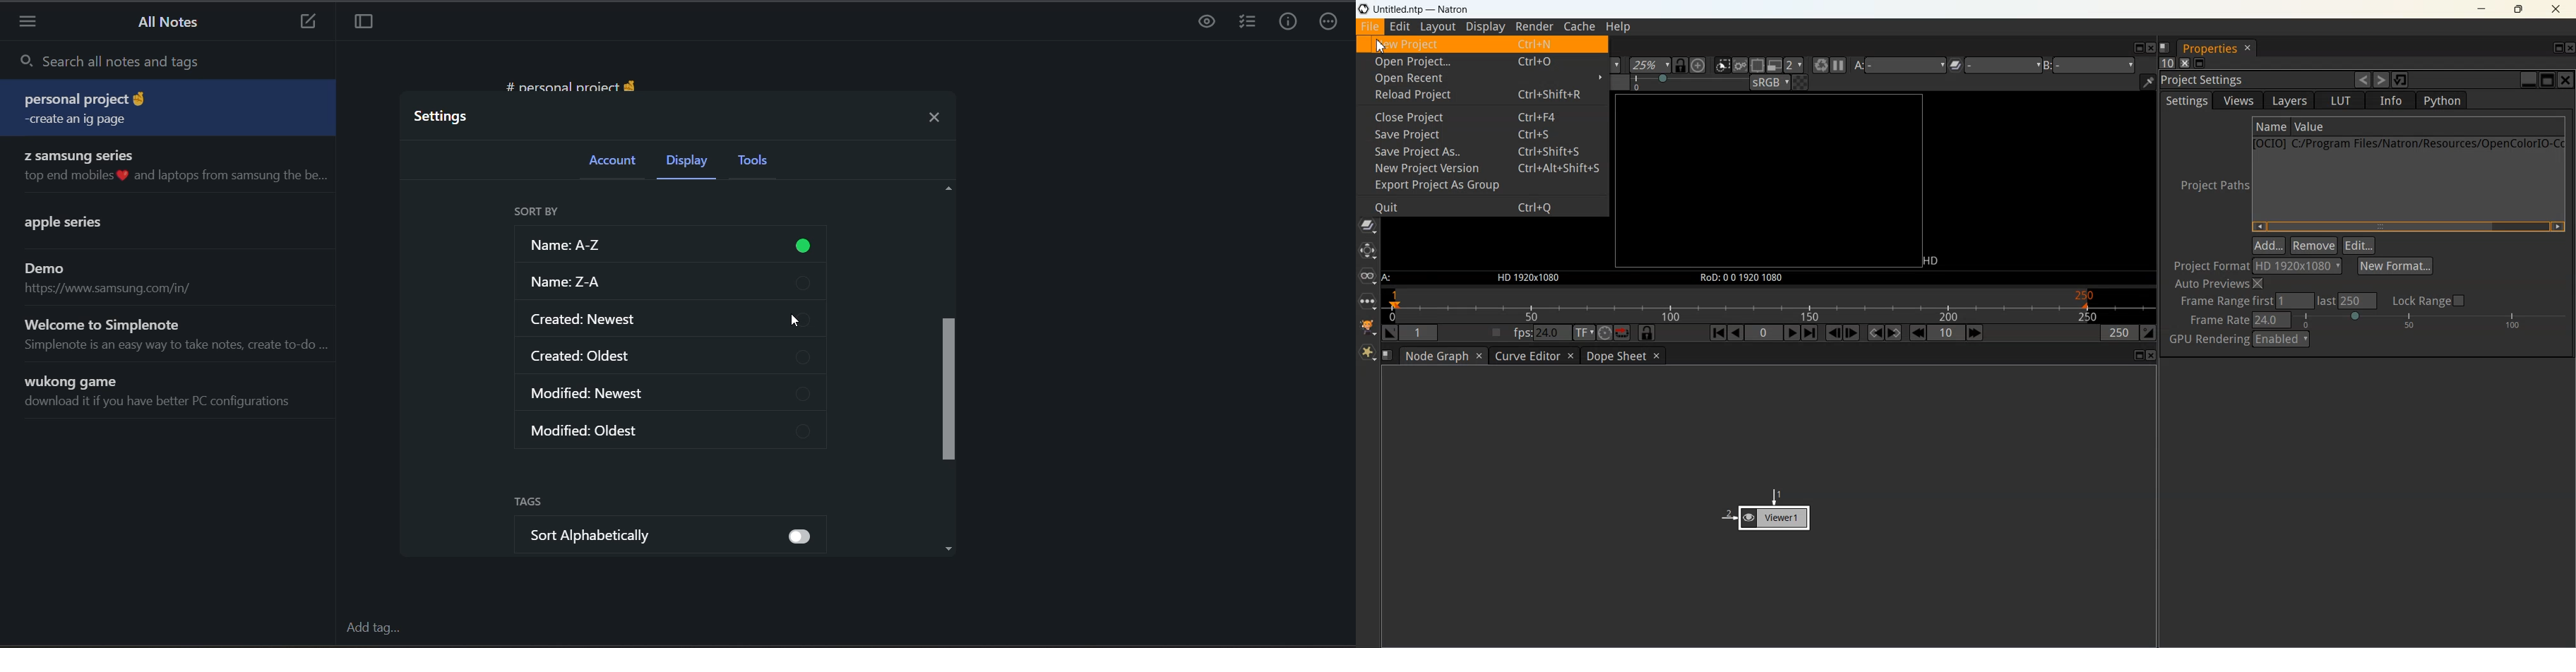  Describe the element at coordinates (2272, 301) in the screenshot. I see `Frame Range first 1 last 250` at that location.